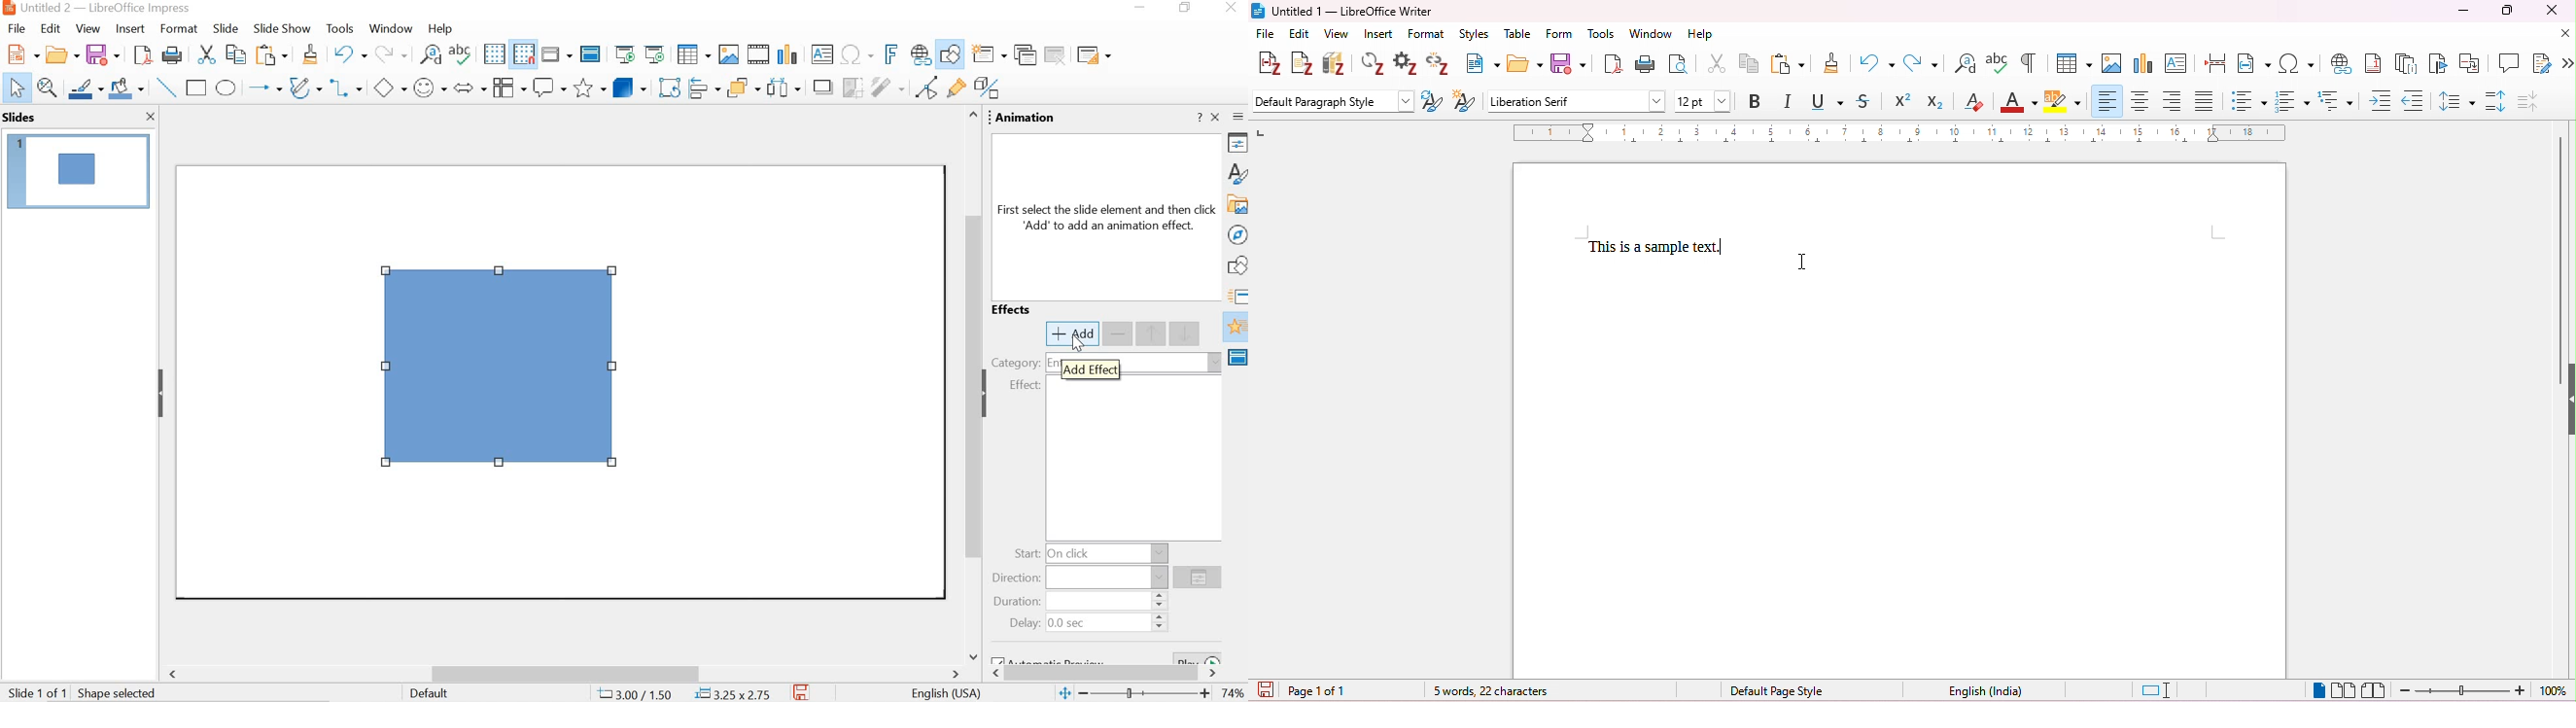  I want to click on direction, so click(1080, 577).